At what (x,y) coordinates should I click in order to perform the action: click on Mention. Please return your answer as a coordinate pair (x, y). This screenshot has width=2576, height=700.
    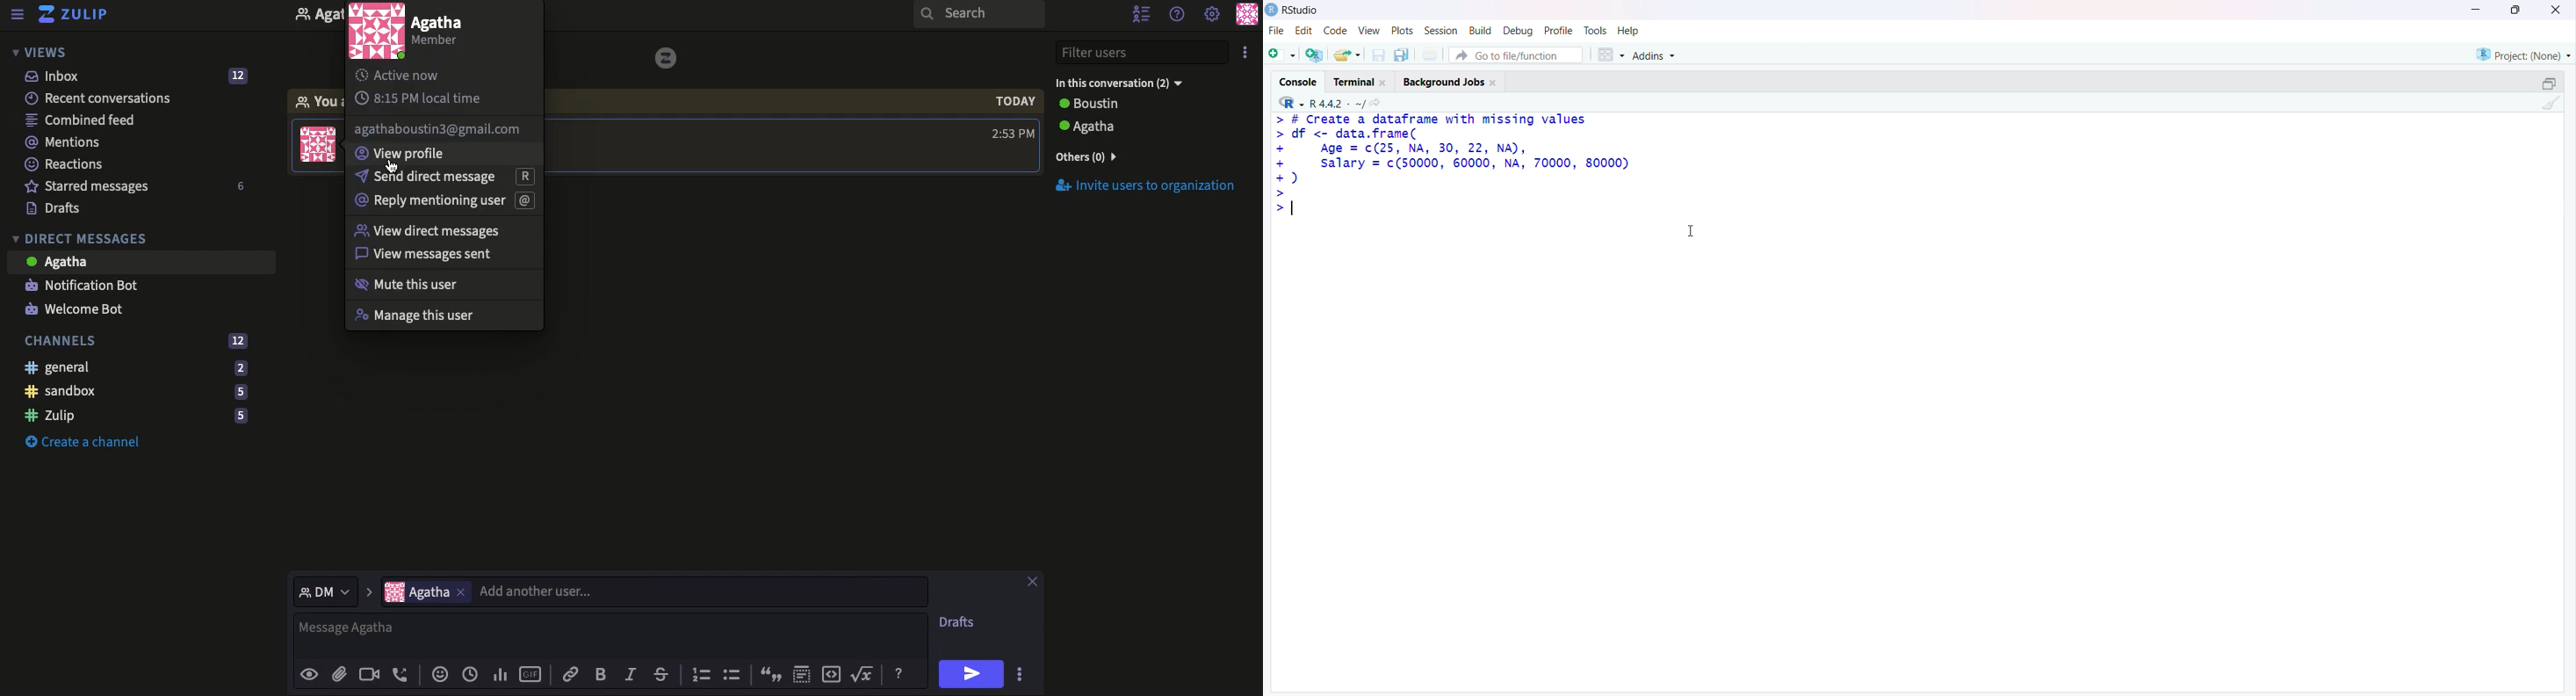
    Looking at the image, I should click on (443, 199).